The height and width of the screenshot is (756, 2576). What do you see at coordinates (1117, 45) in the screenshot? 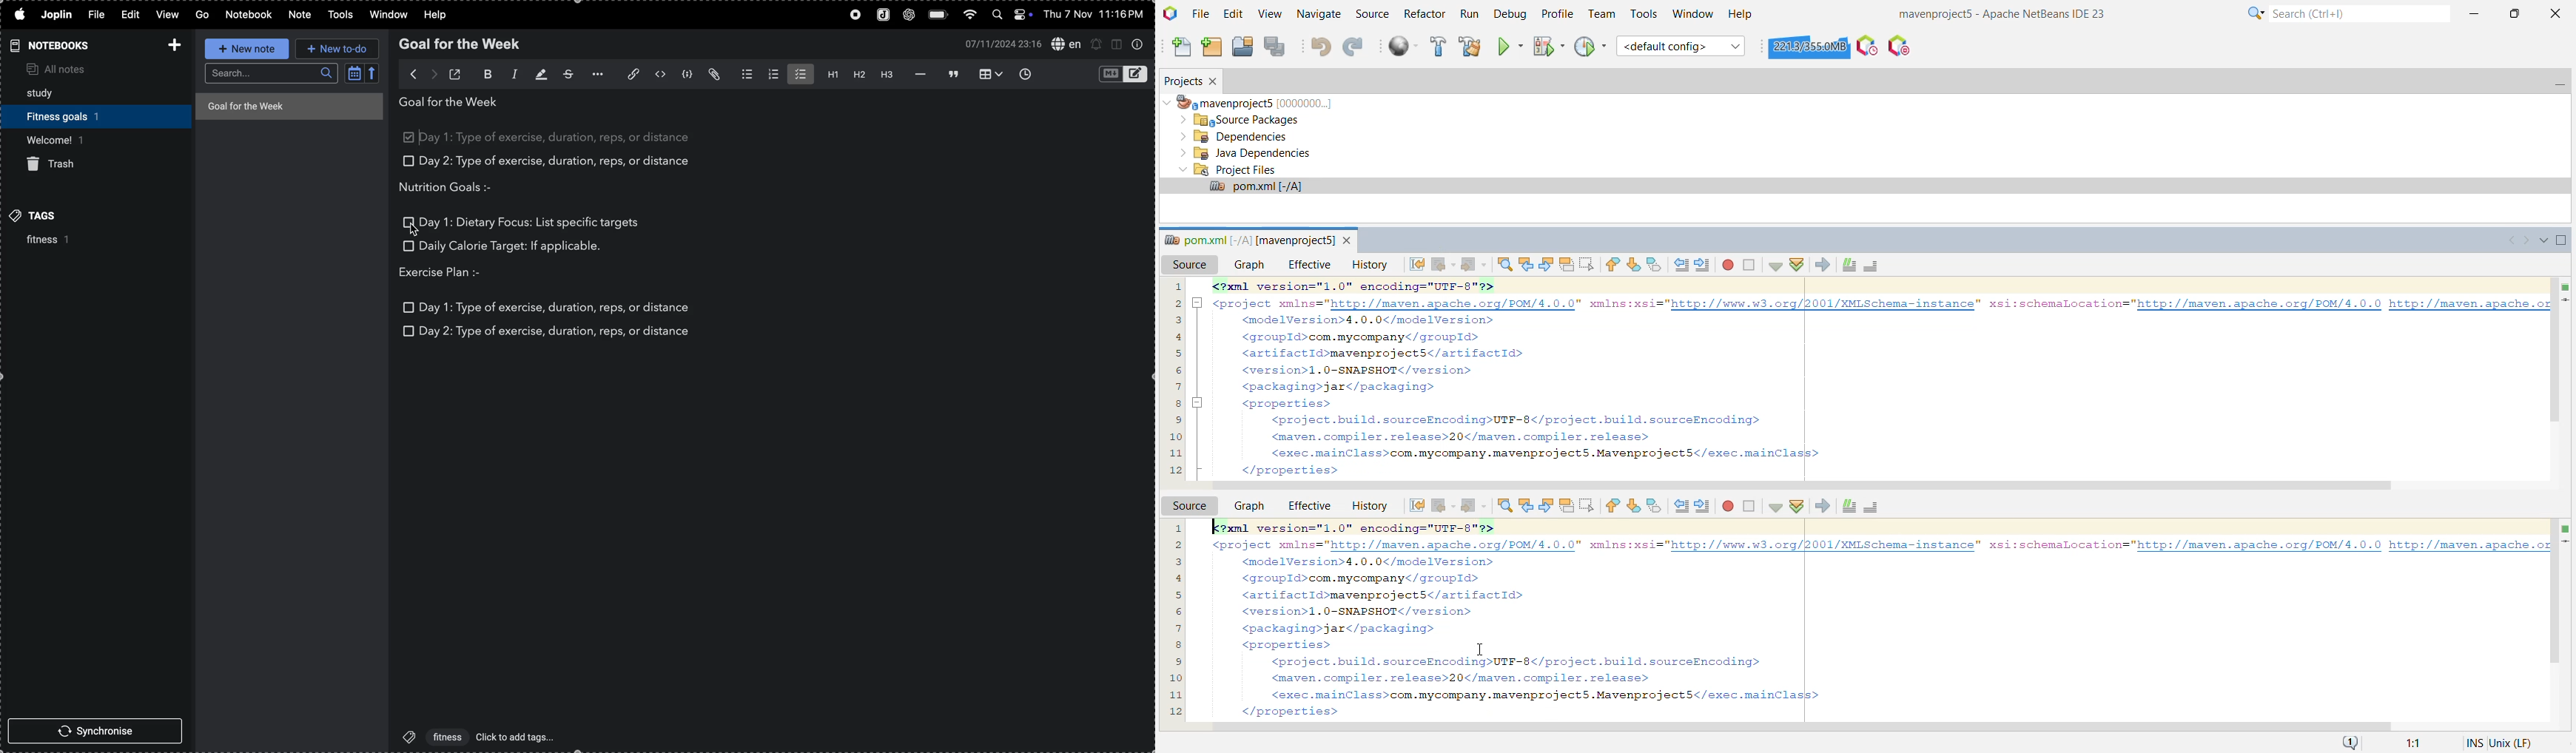
I see `toggle editor layout` at bounding box center [1117, 45].